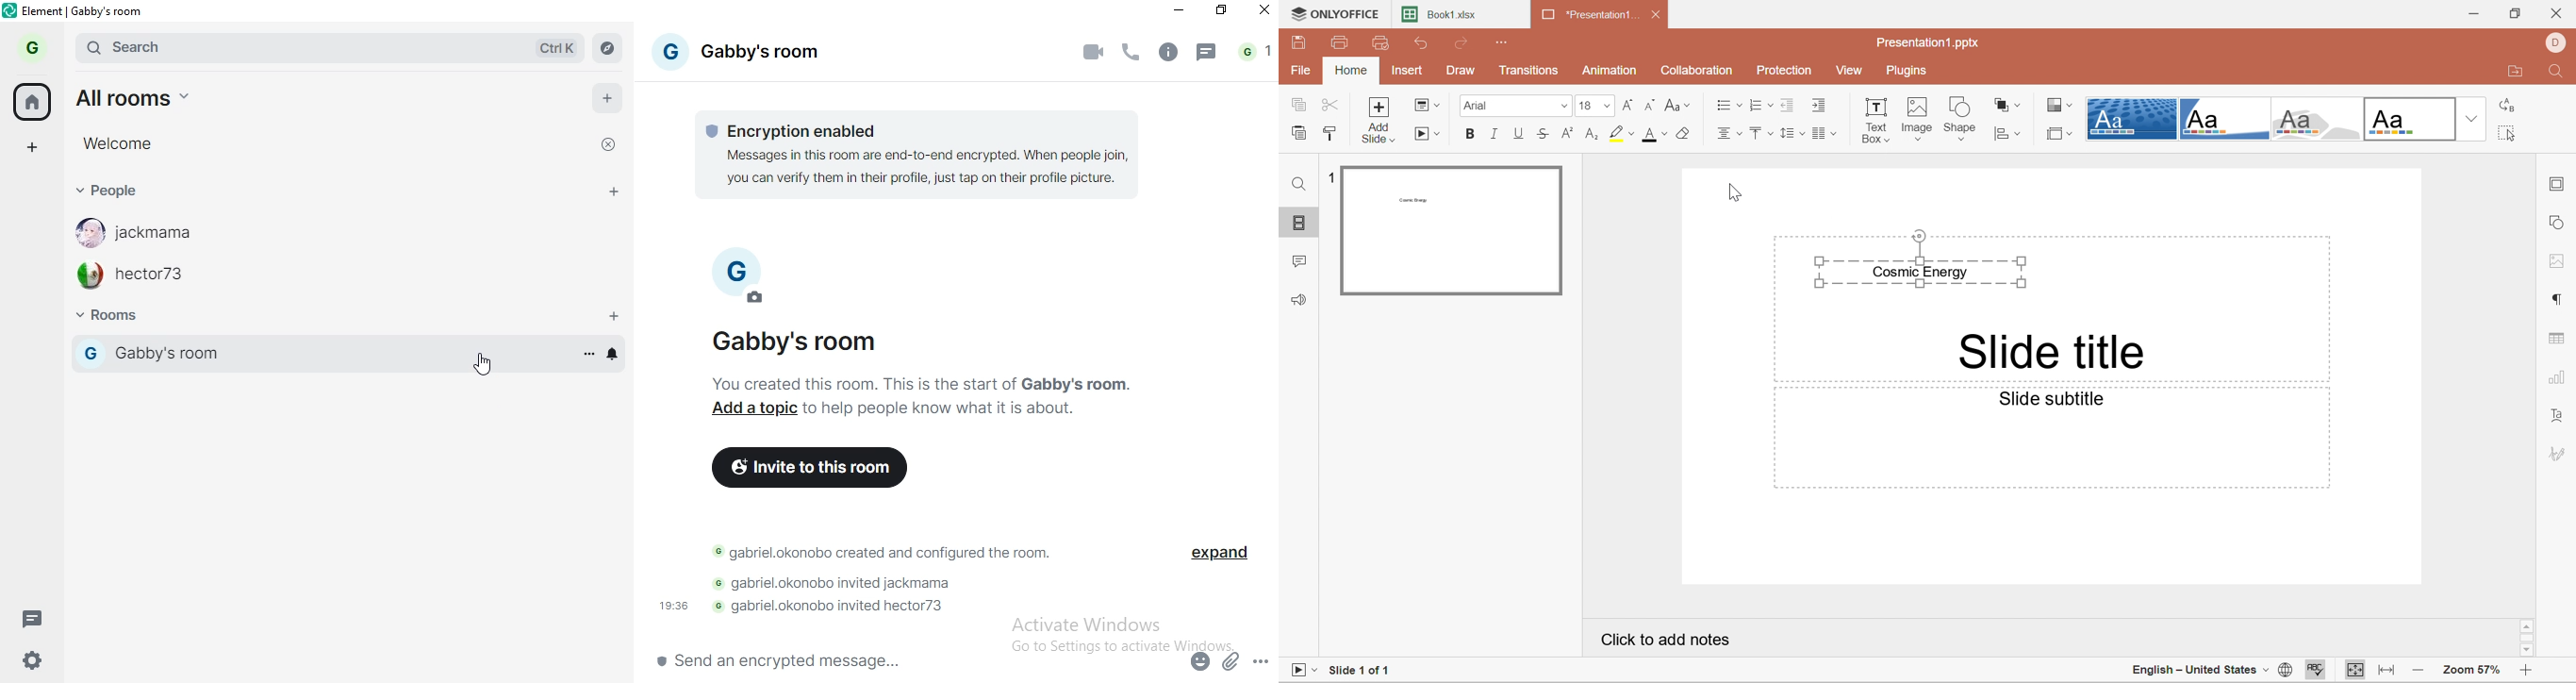 The image size is (2576, 700). I want to click on Close, so click(1656, 16).